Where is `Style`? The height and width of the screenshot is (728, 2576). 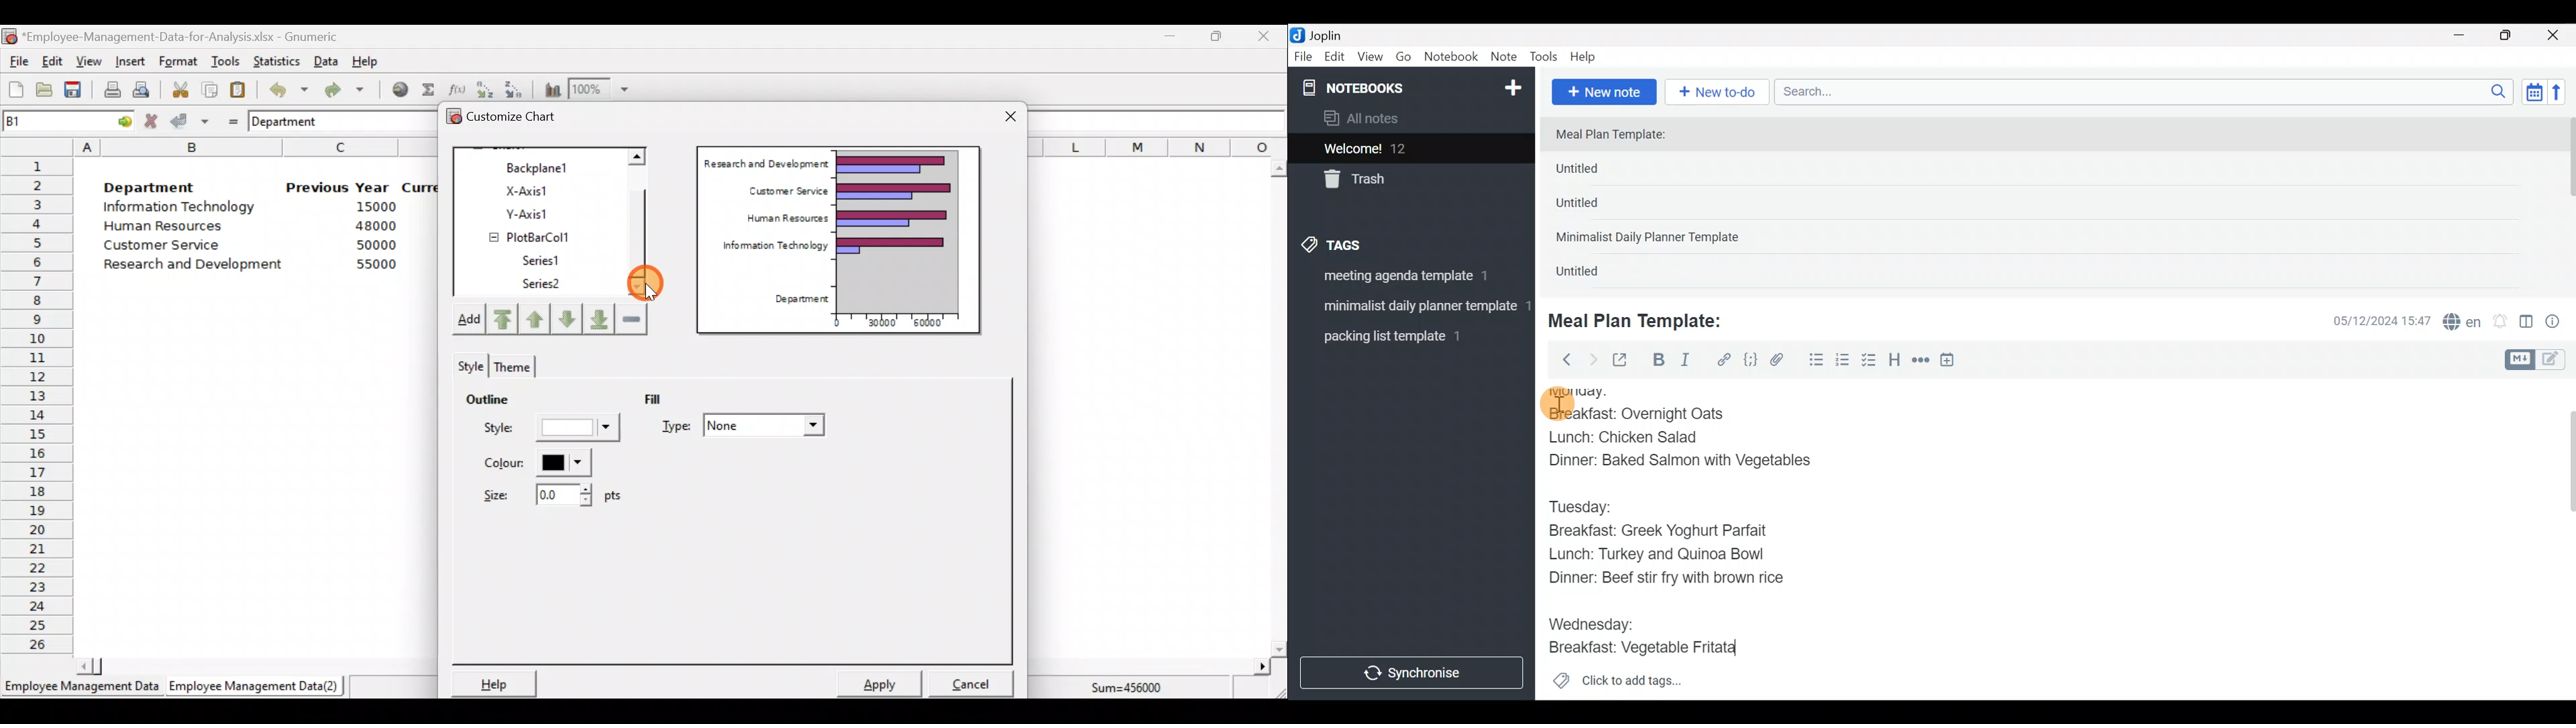
Style is located at coordinates (468, 363).